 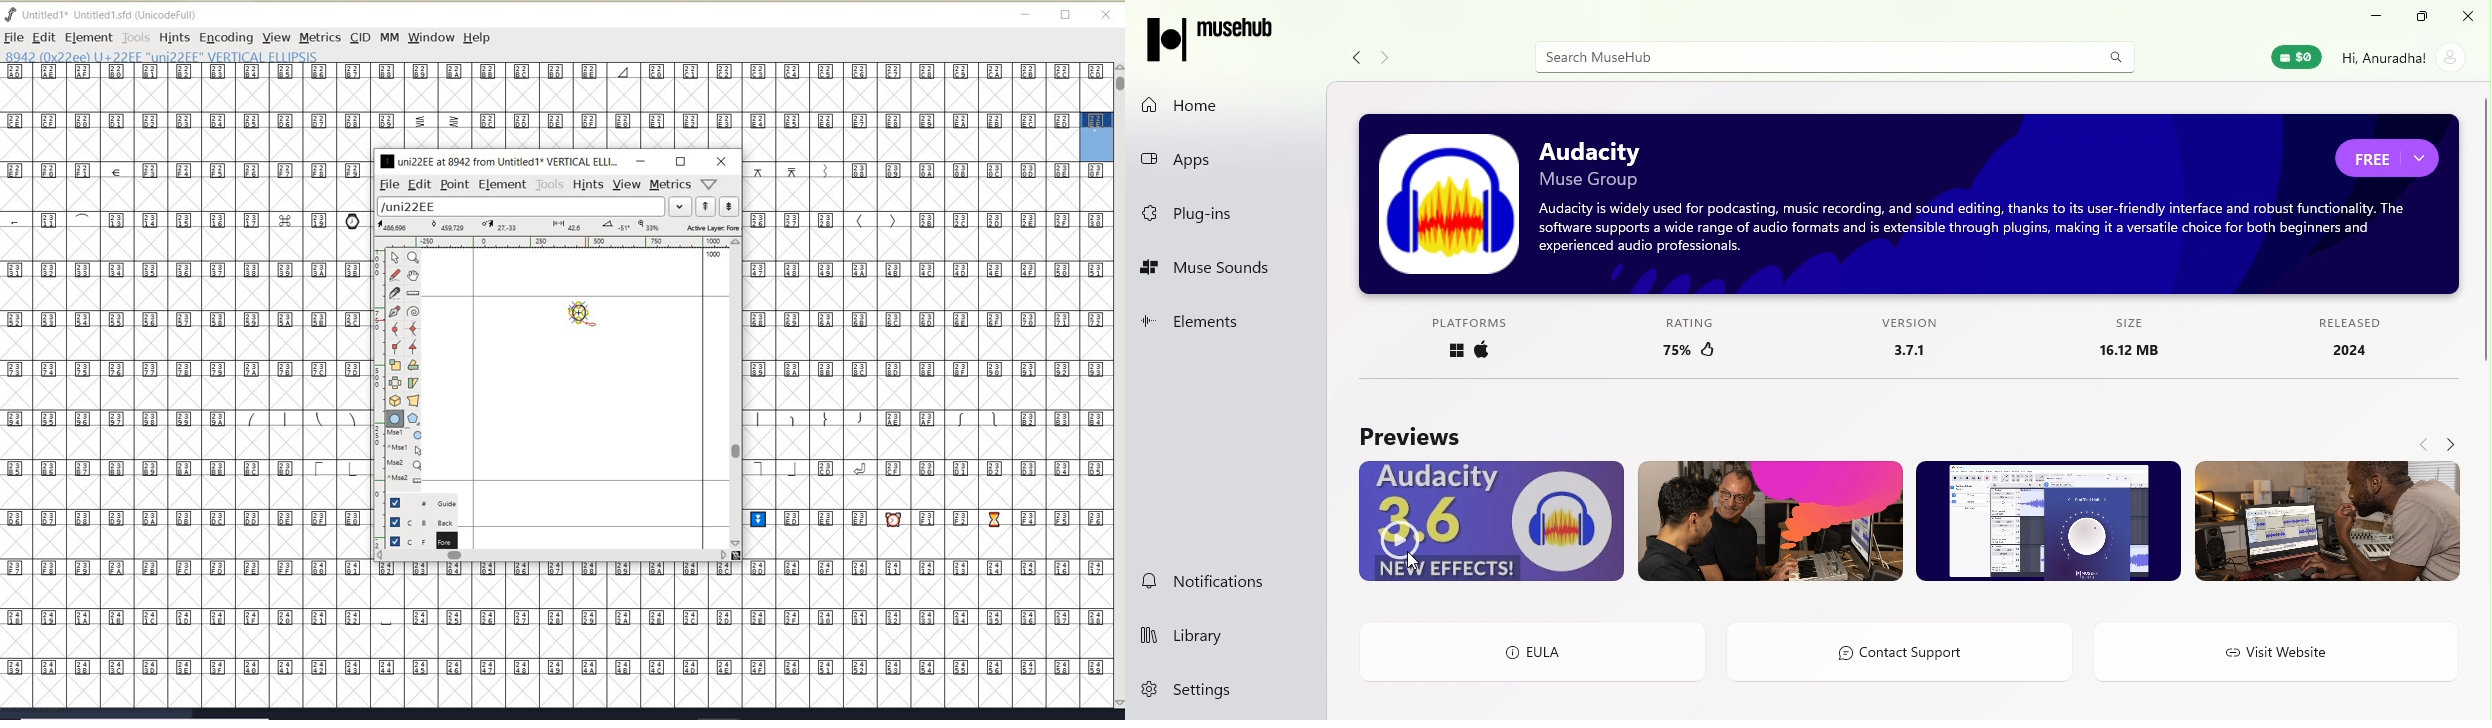 I want to click on Settings, so click(x=1221, y=695).